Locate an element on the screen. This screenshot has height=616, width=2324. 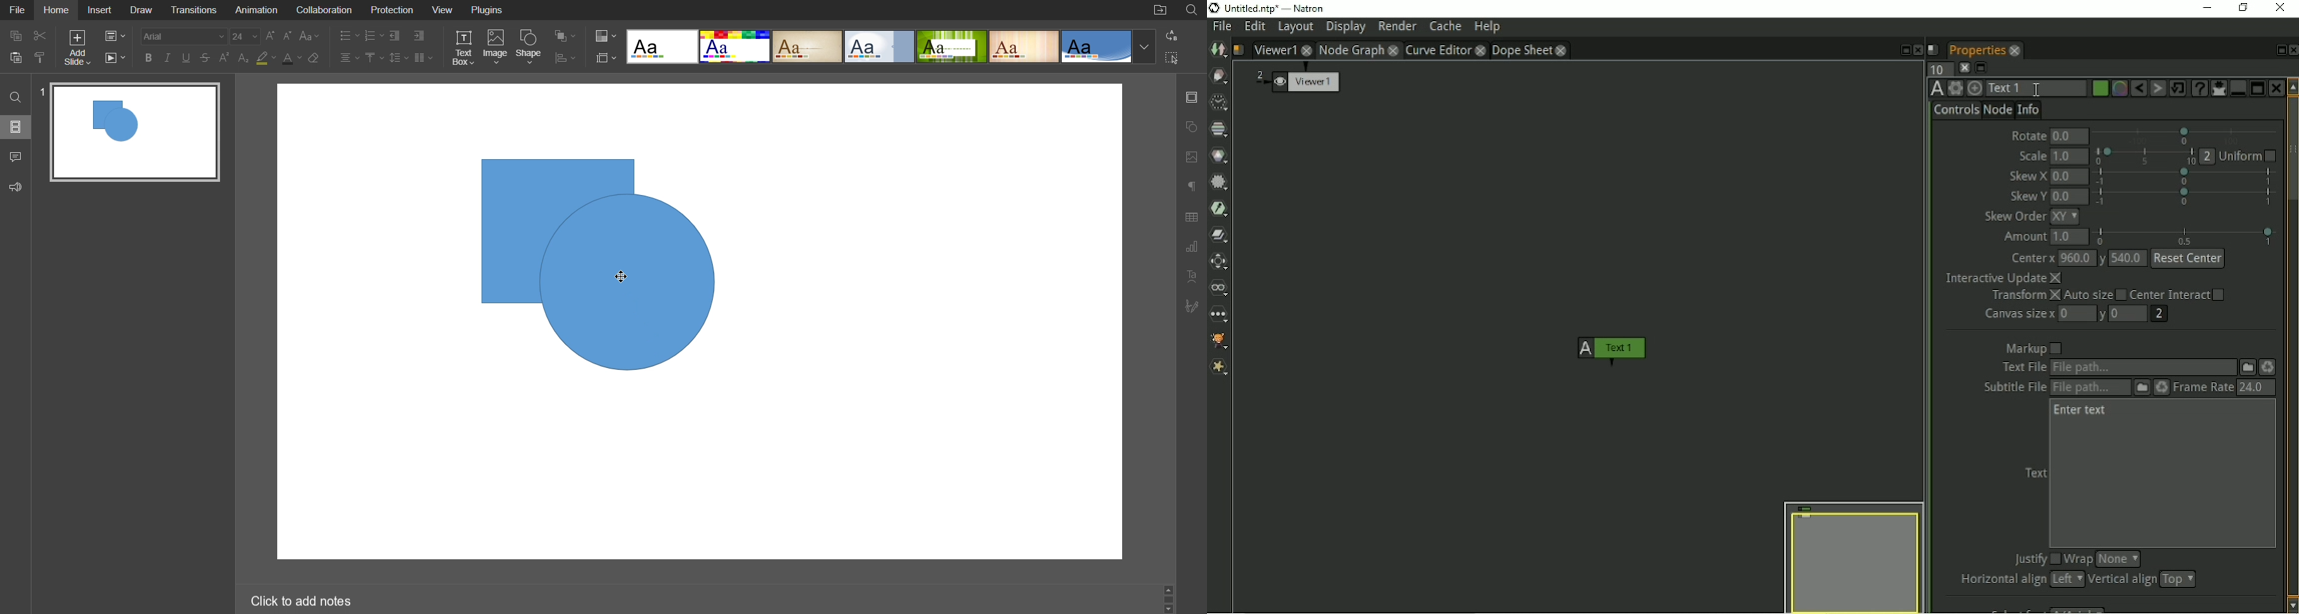
Lines is located at coordinates (1024, 46).